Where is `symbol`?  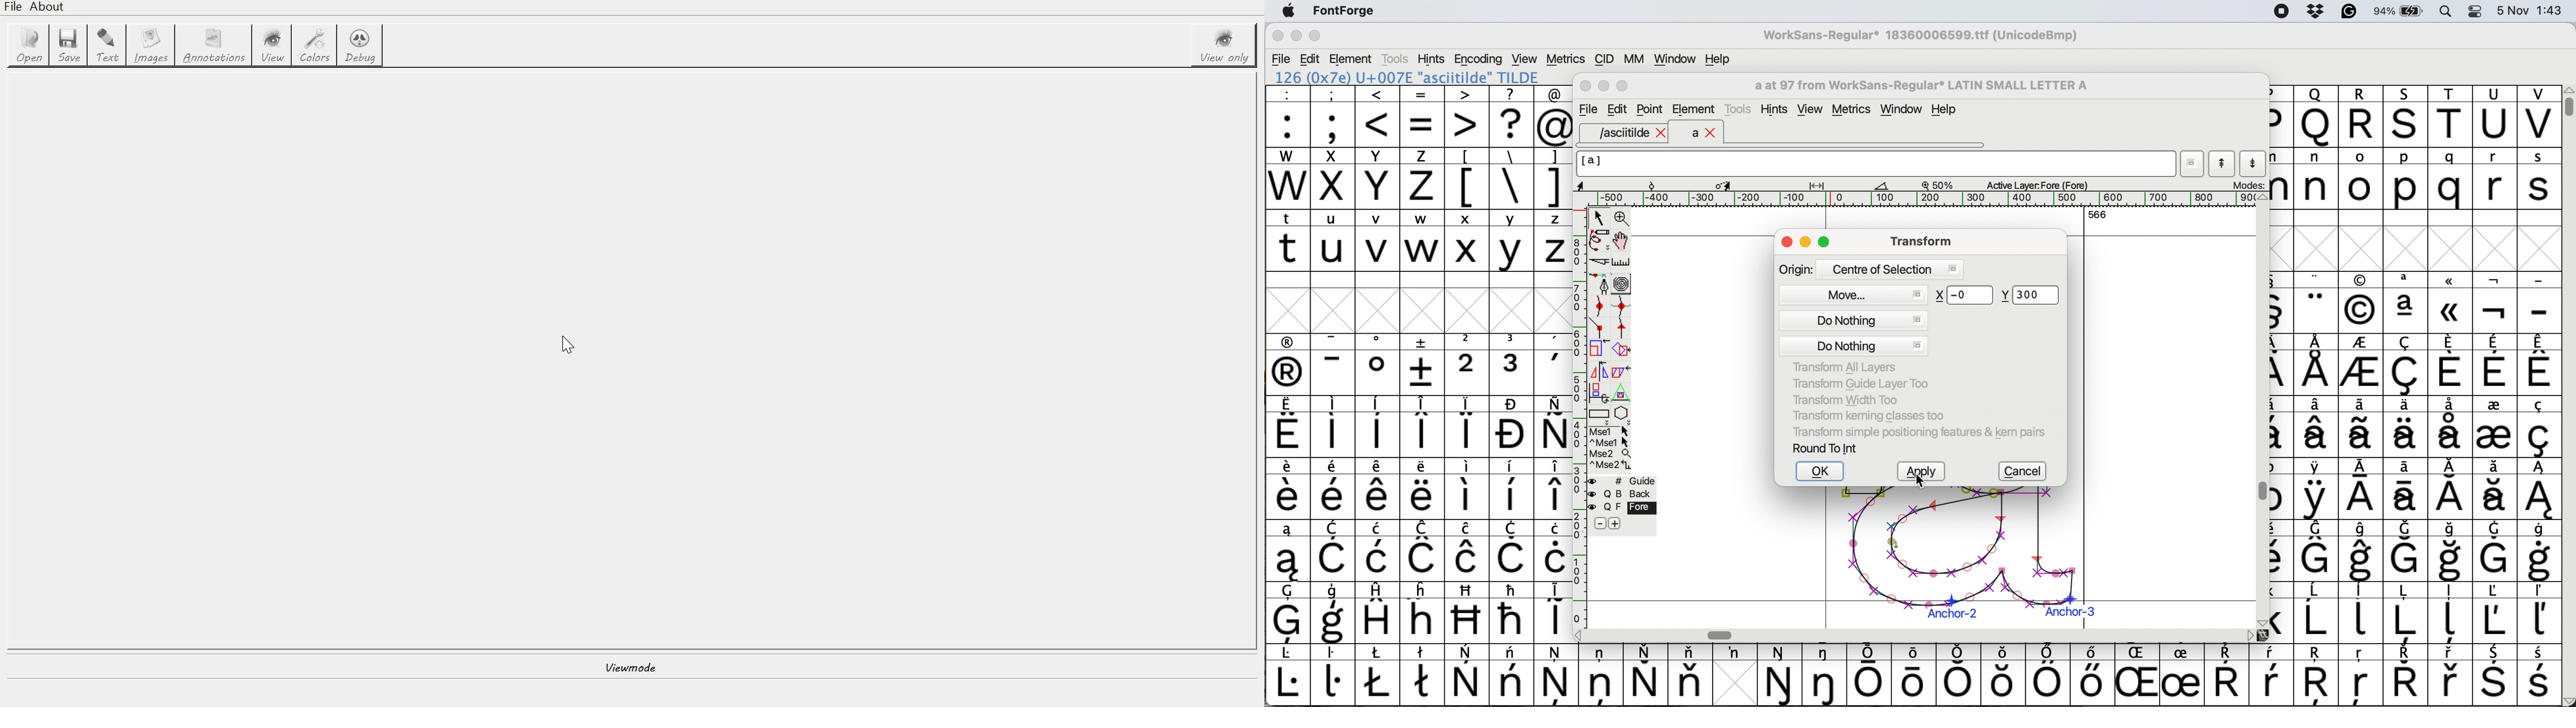 symbol is located at coordinates (2493, 426).